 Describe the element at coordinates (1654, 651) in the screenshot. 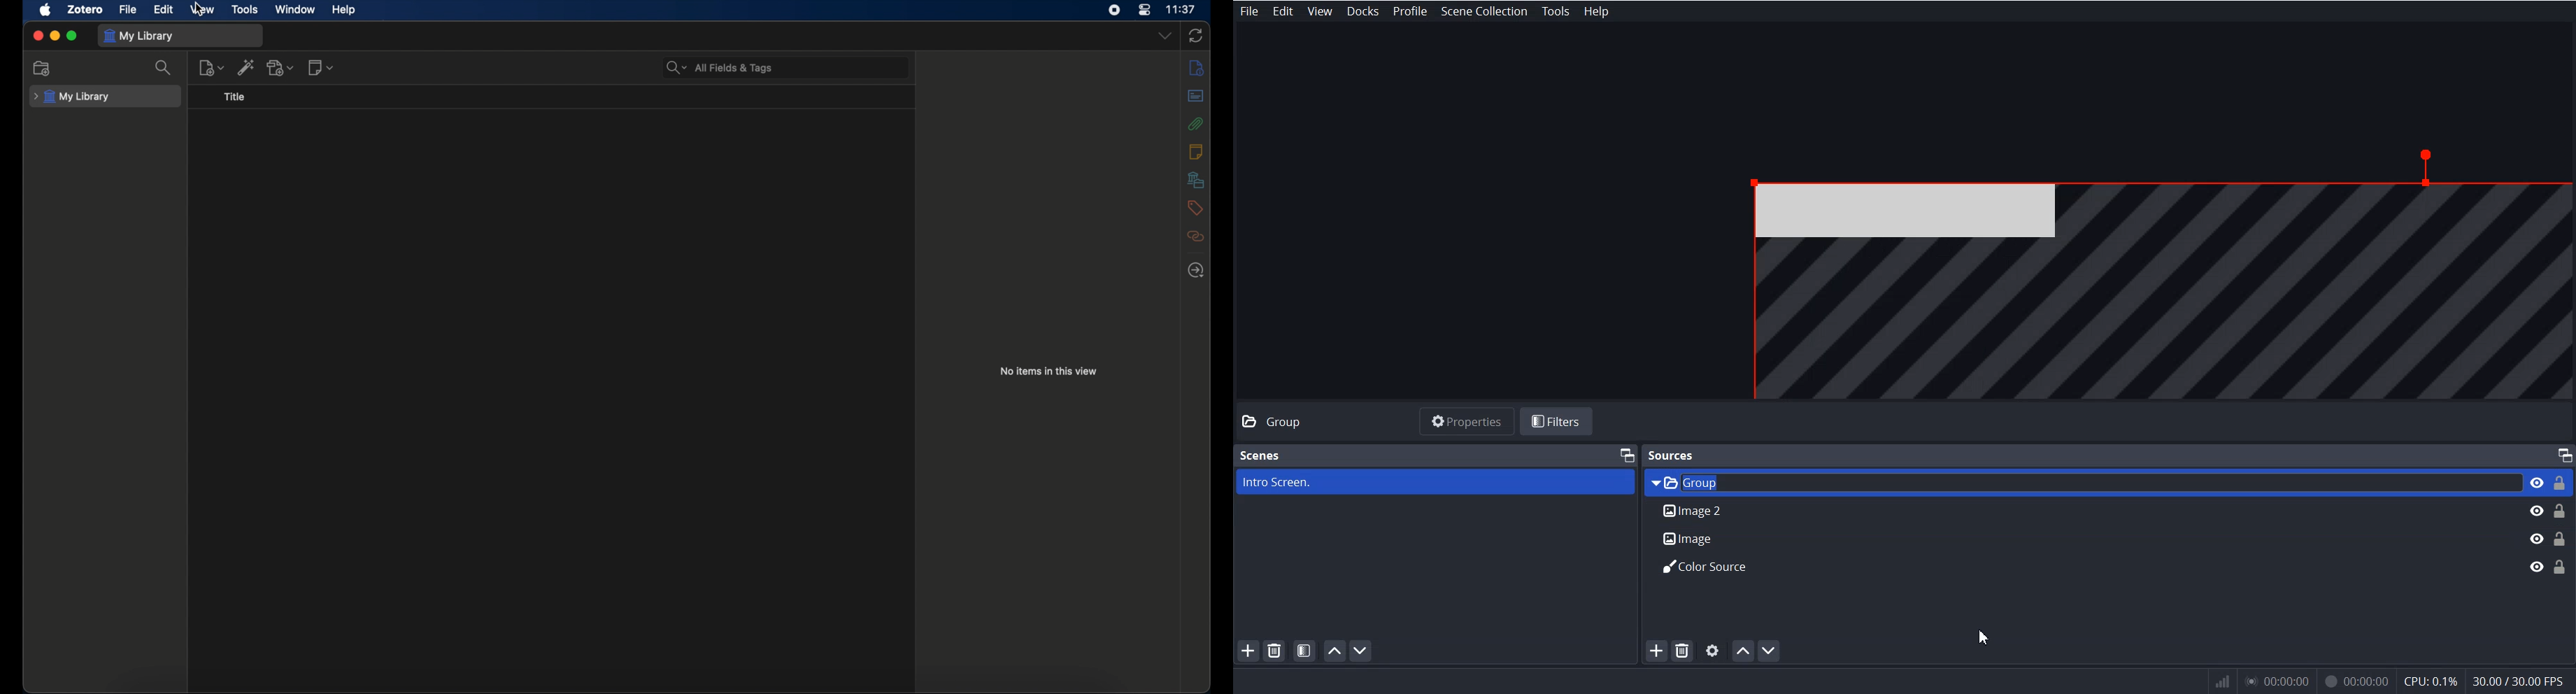

I see `Add Source` at that location.